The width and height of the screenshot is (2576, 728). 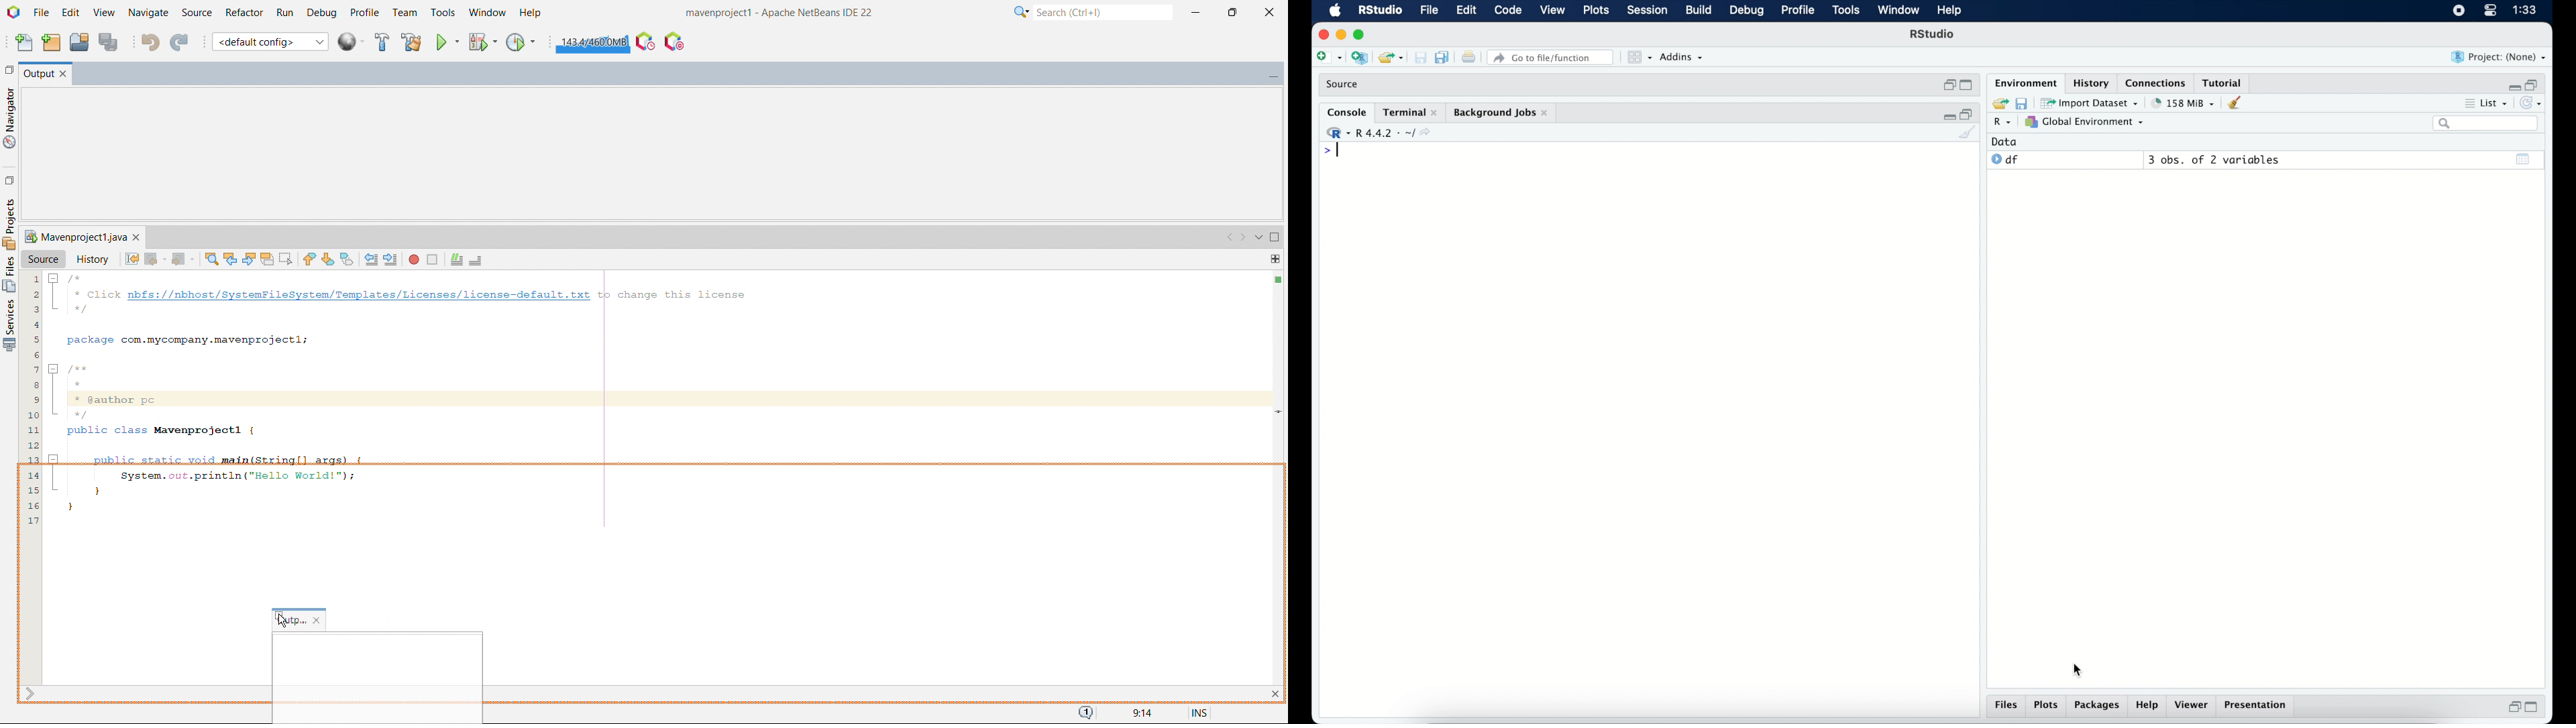 I want to click on restore down, so click(x=1947, y=85).